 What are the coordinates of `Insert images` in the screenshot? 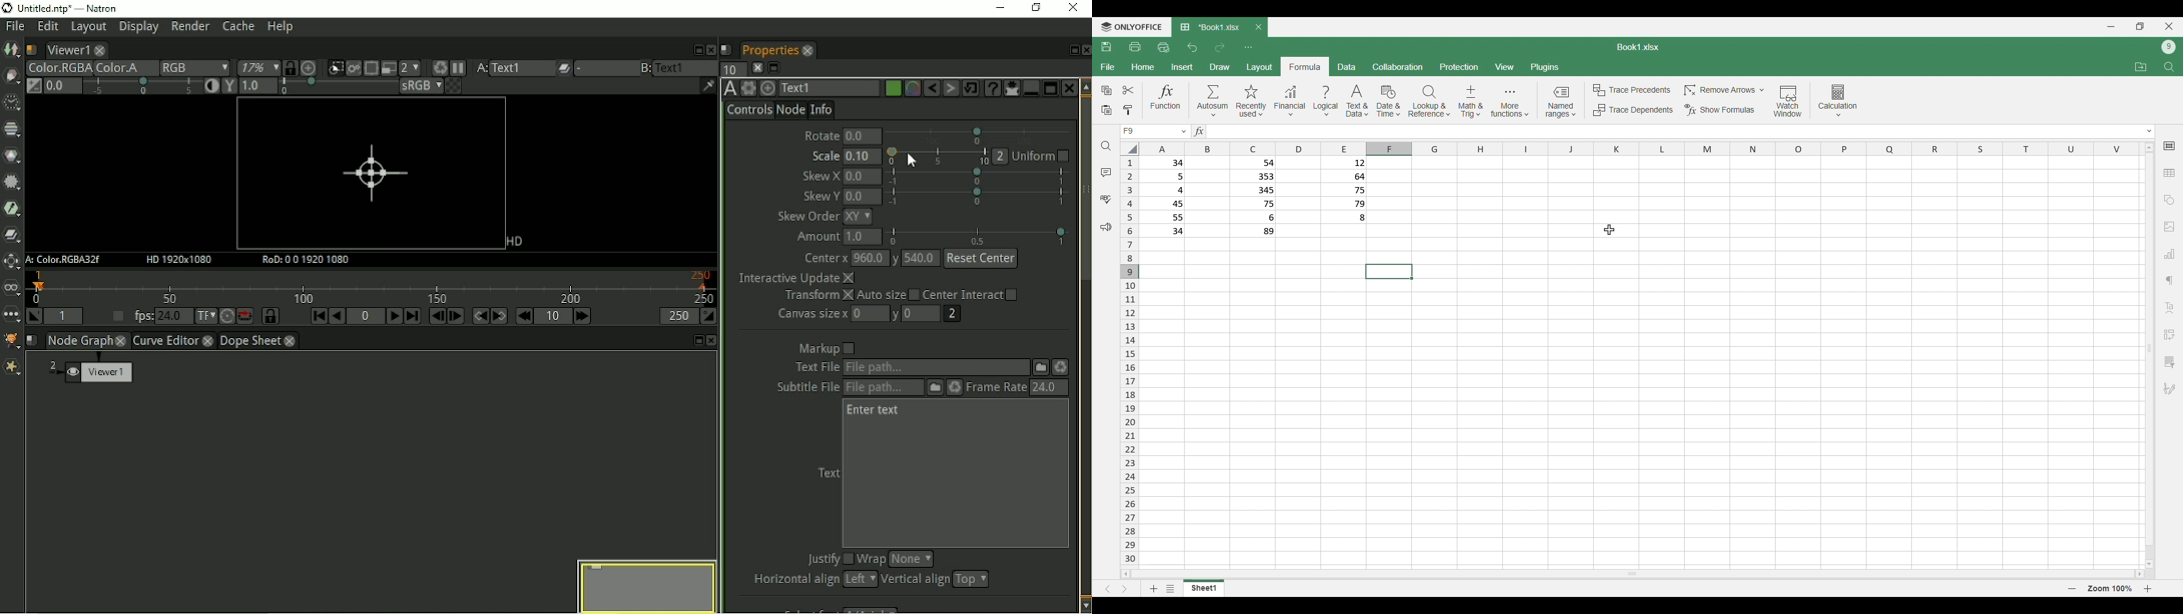 It's located at (2170, 227).